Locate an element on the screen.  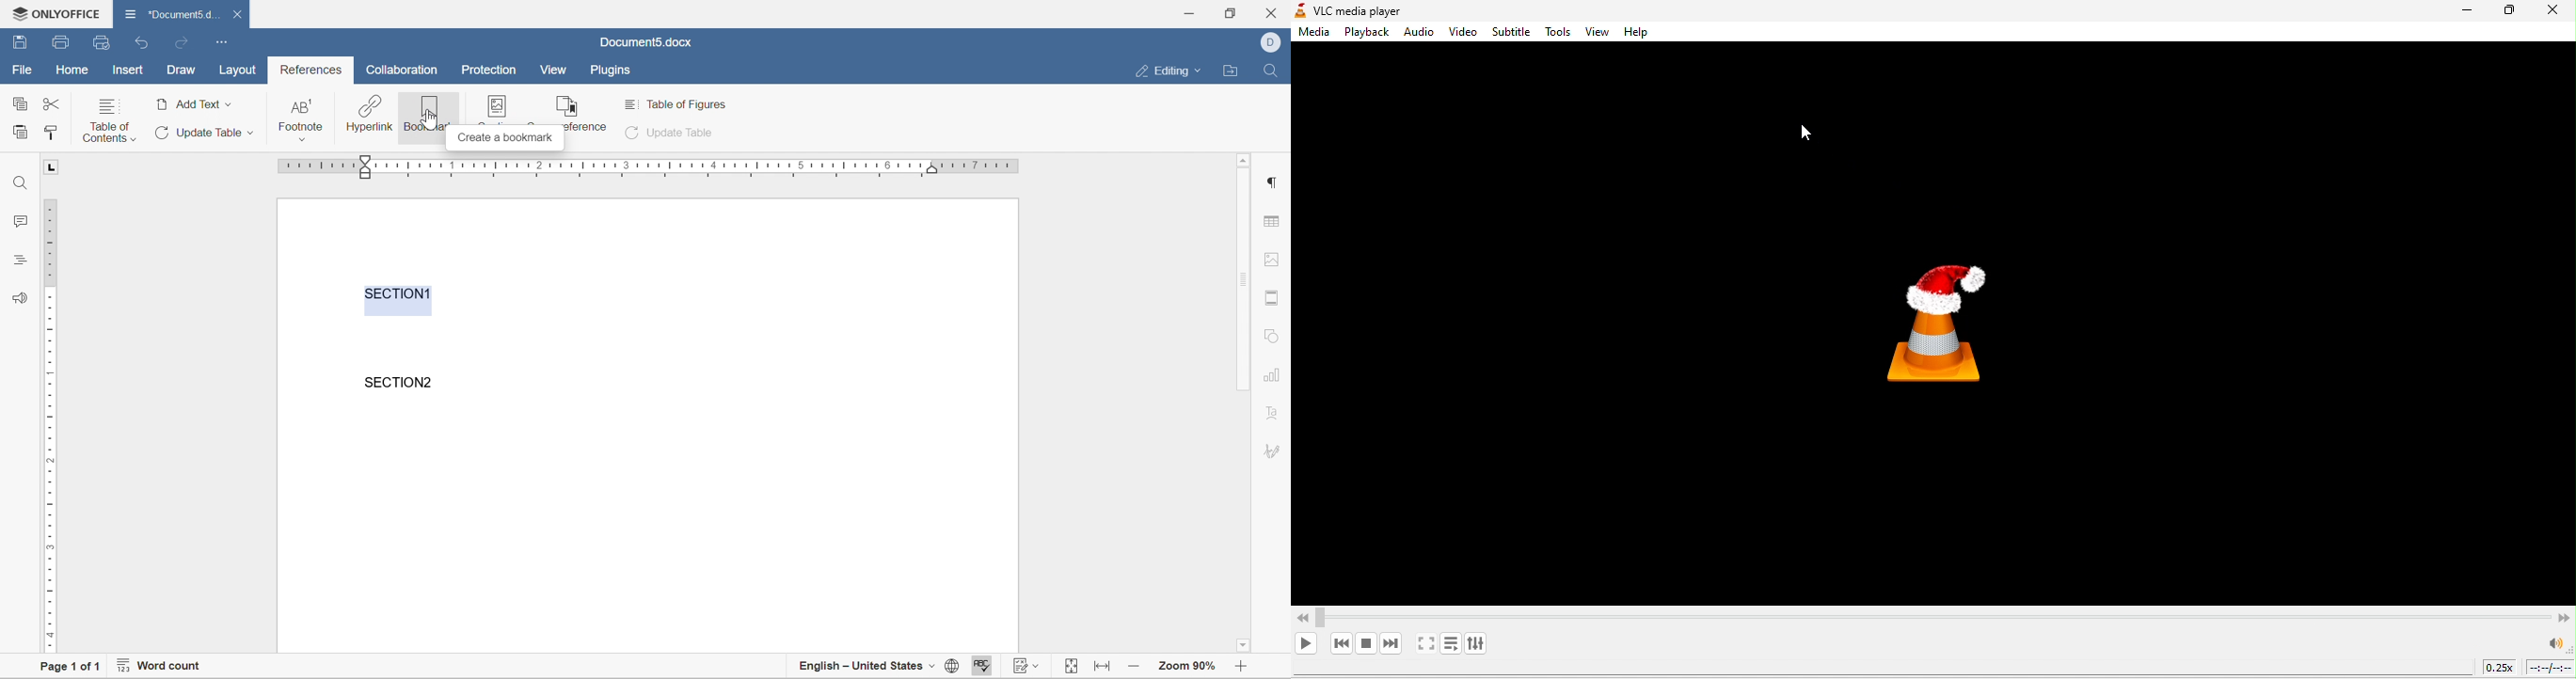
fit to width is located at coordinates (1104, 670).